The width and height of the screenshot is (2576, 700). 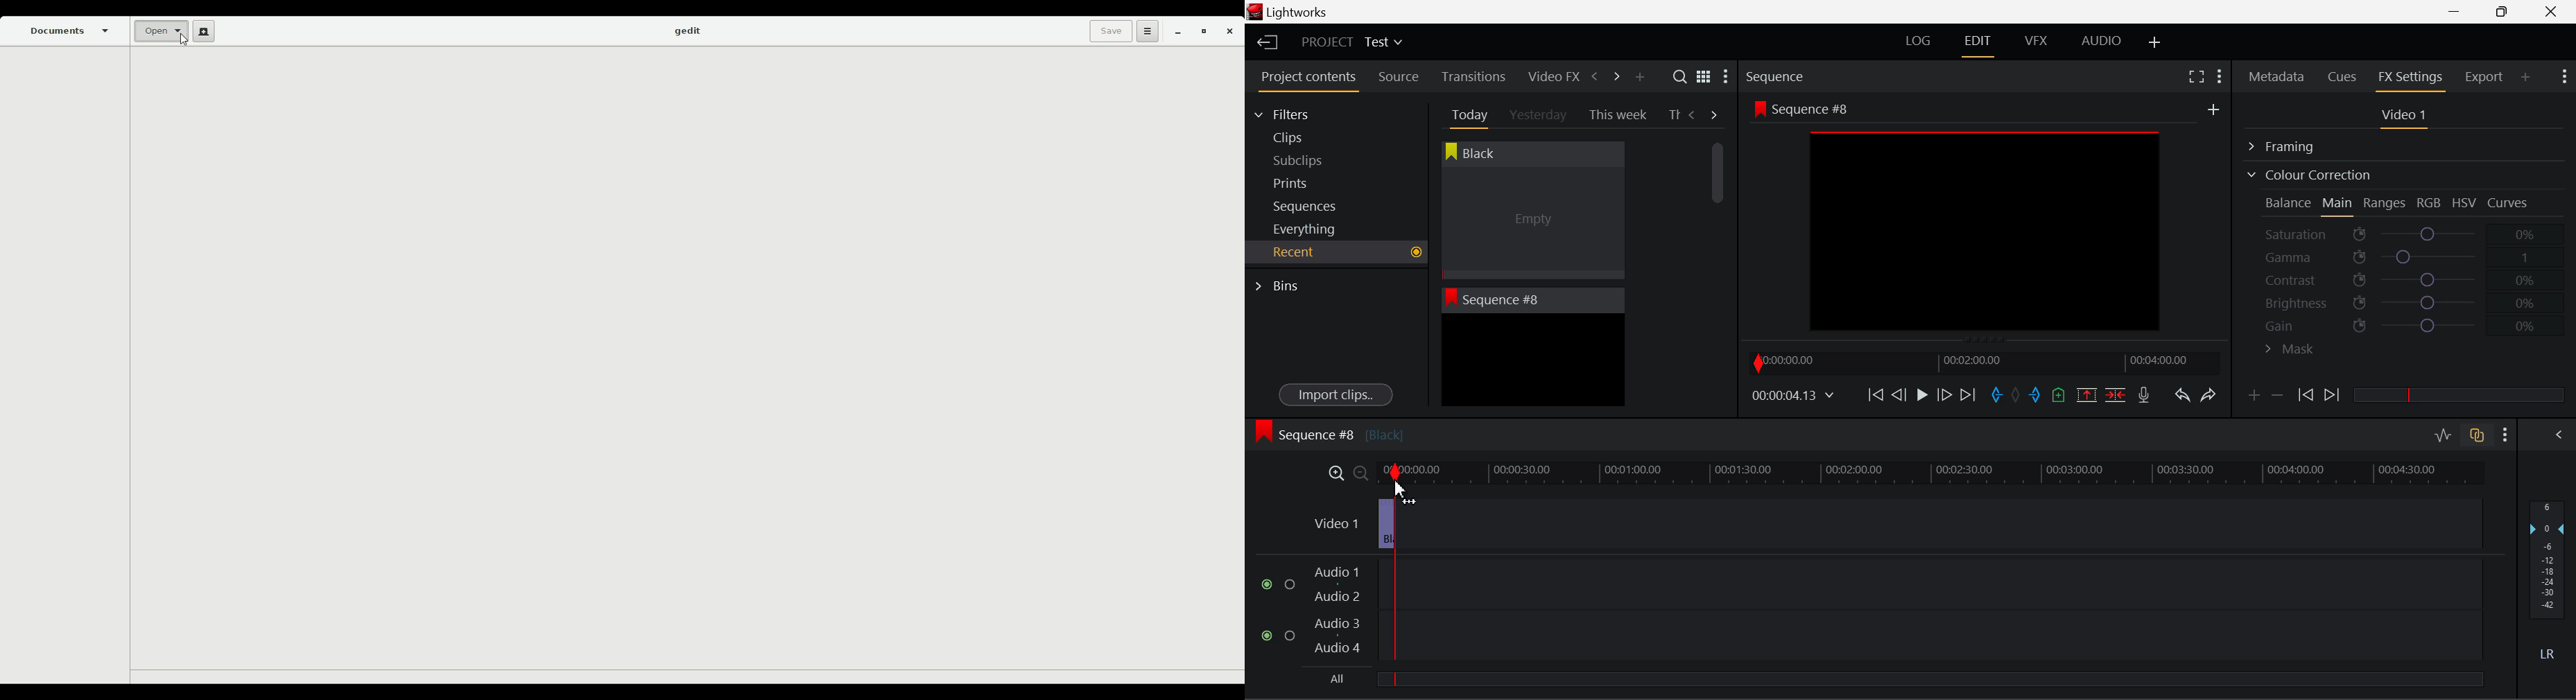 What do you see at coordinates (2430, 204) in the screenshot?
I see `RGB` at bounding box center [2430, 204].